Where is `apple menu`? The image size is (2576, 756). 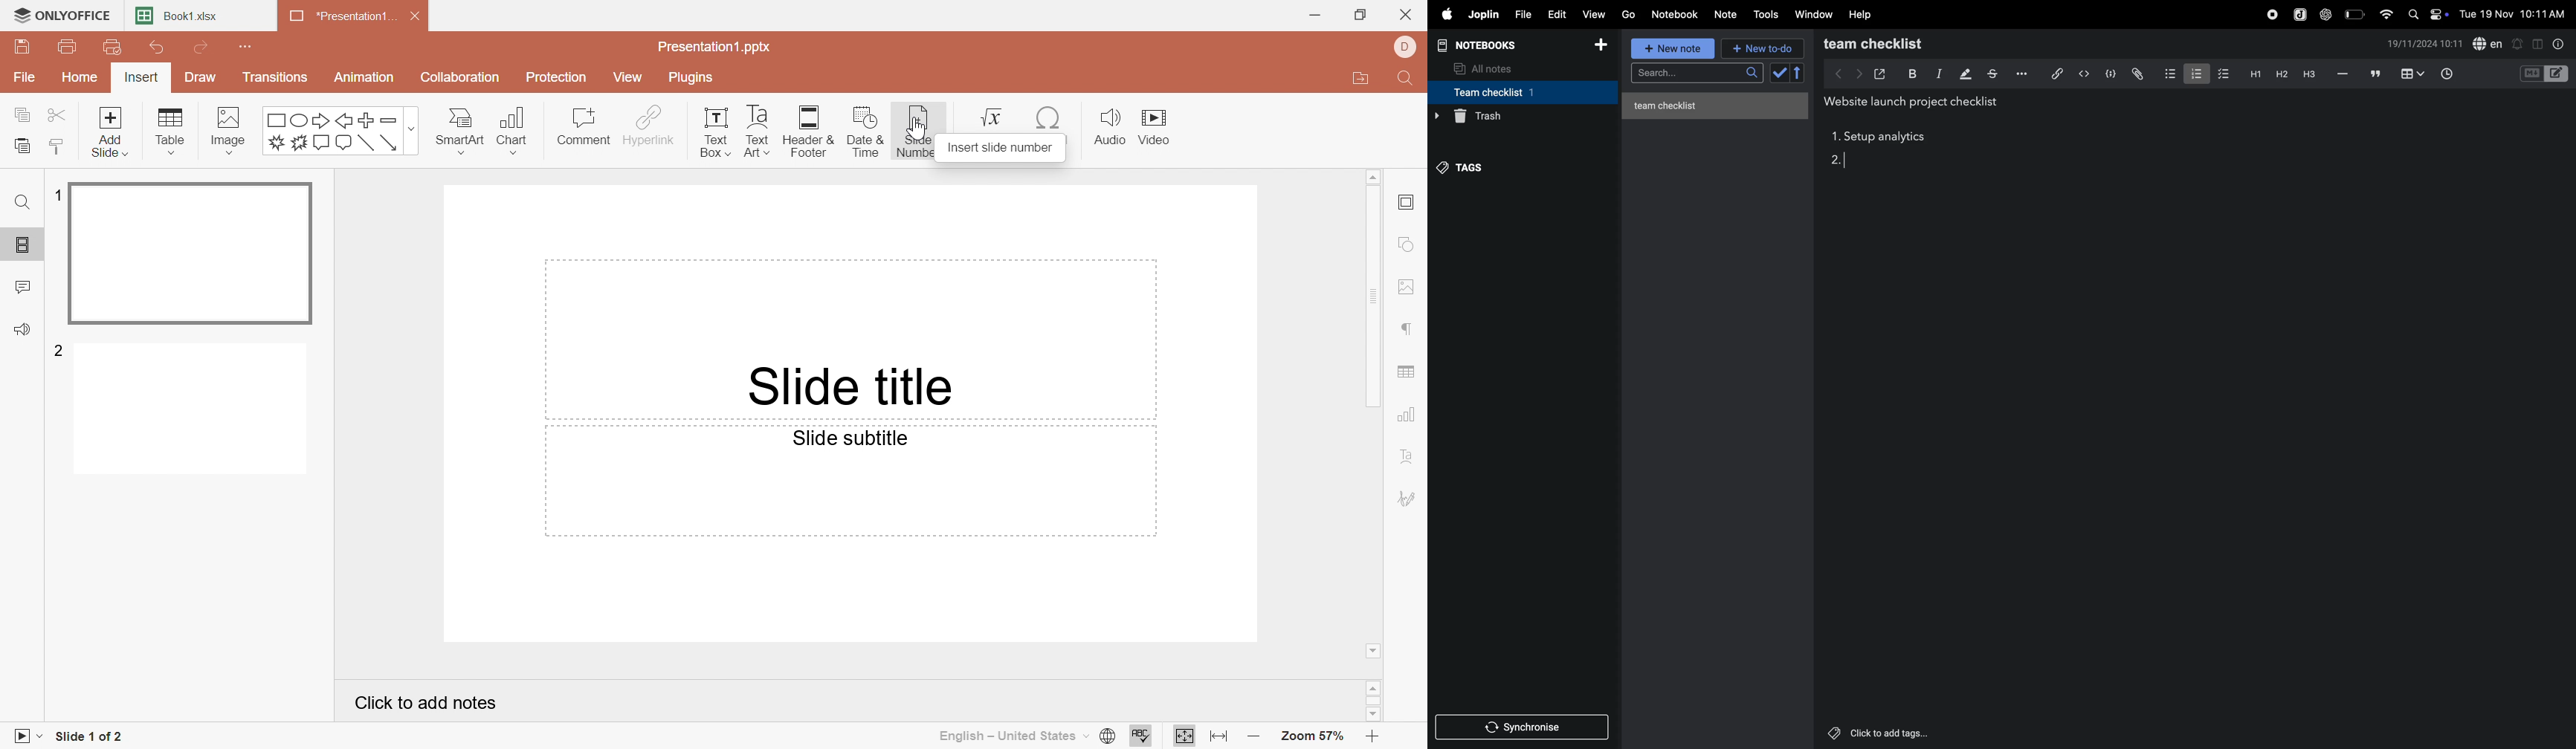 apple menu is located at coordinates (1446, 15).